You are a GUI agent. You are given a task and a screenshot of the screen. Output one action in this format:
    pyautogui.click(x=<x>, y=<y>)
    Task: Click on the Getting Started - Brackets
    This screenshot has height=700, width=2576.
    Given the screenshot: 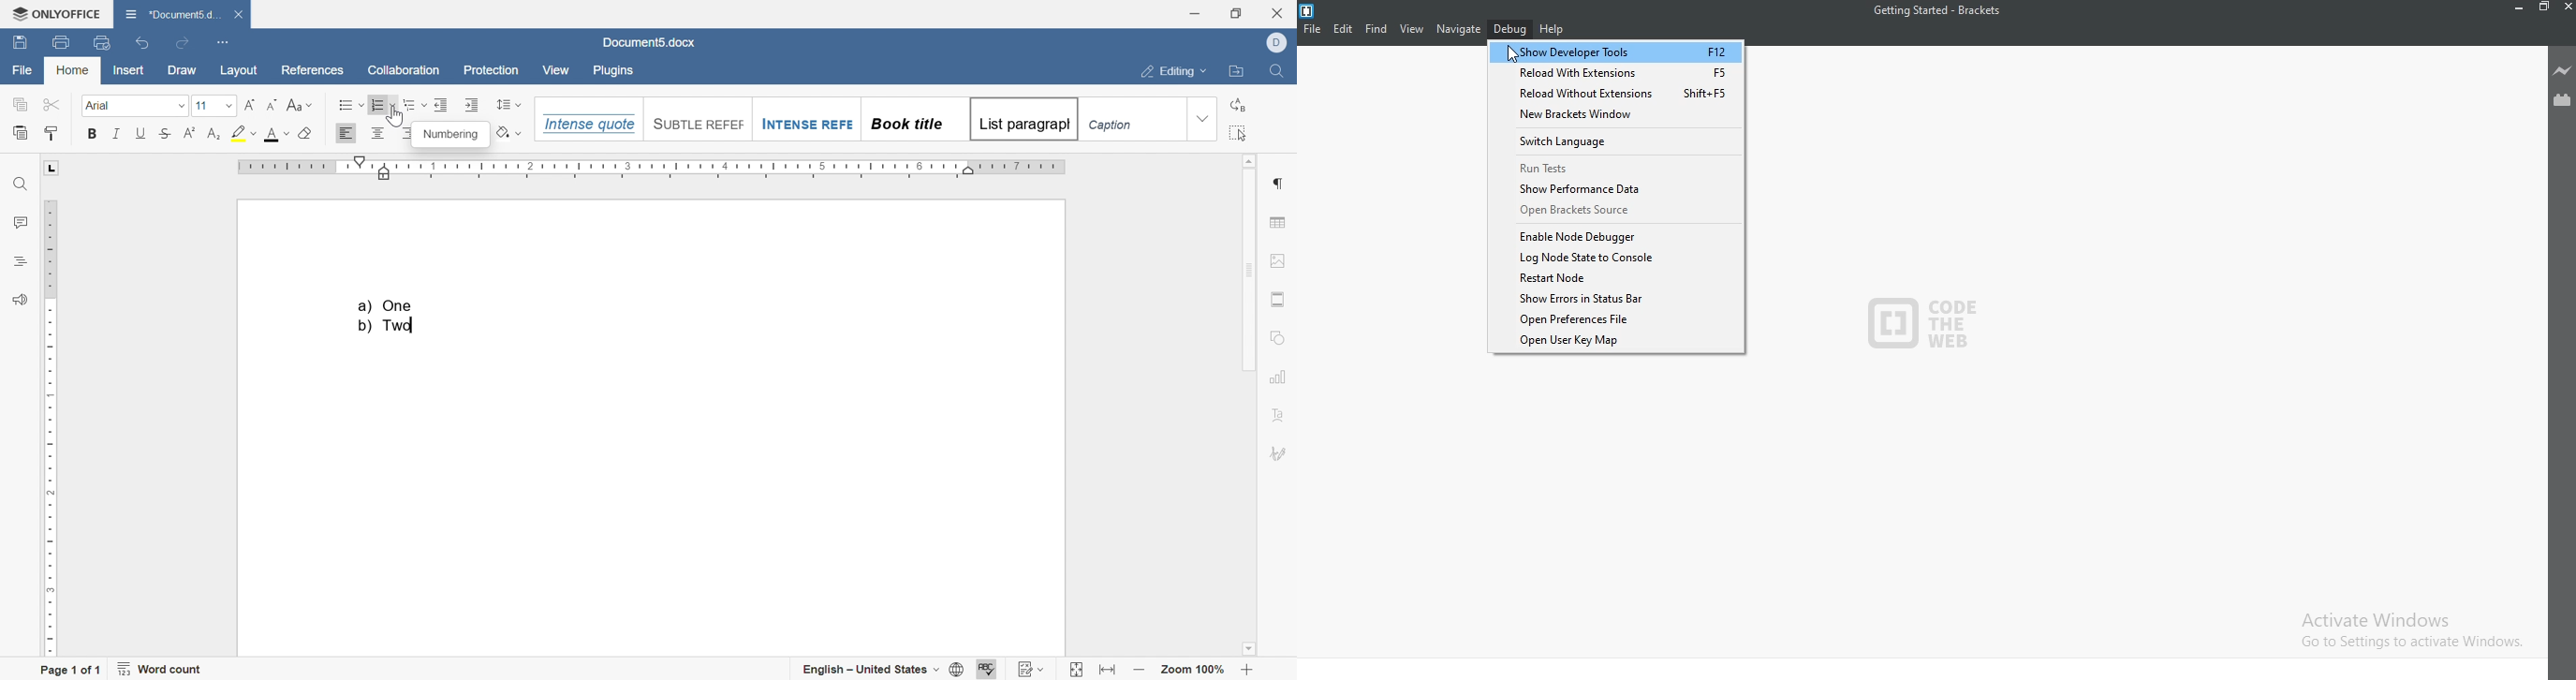 What is the action you would take?
    pyautogui.click(x=1939, y=10)
    